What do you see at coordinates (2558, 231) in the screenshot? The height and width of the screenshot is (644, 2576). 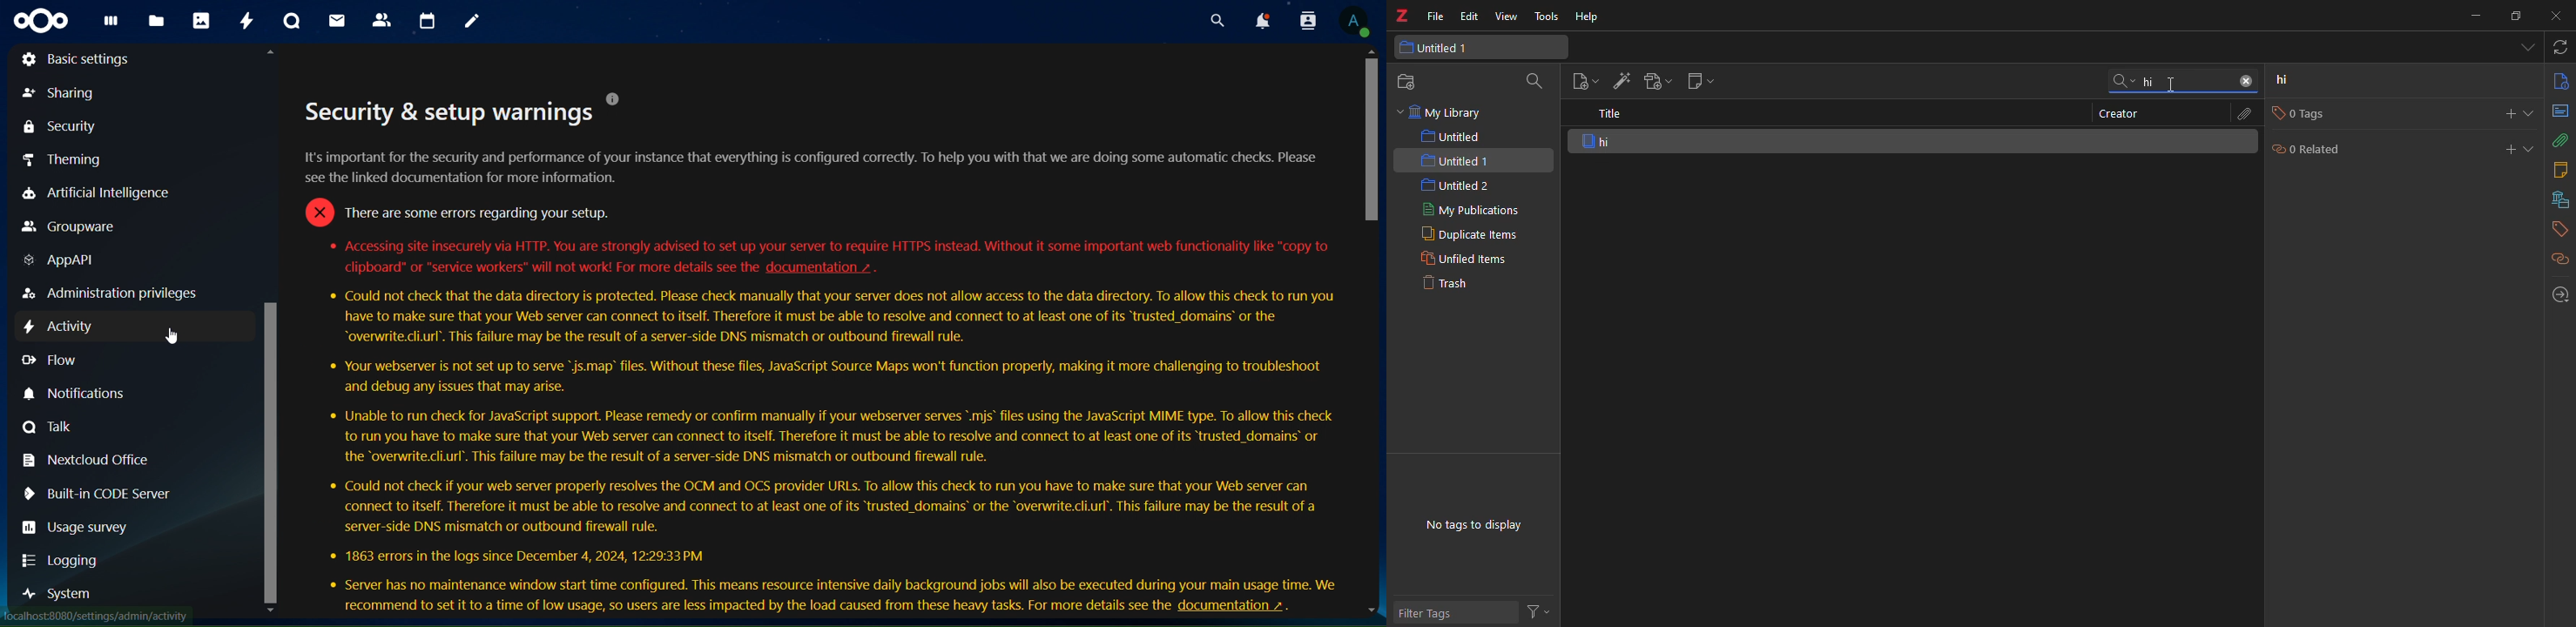 I see `tags` at bounding box center [2558, 231].